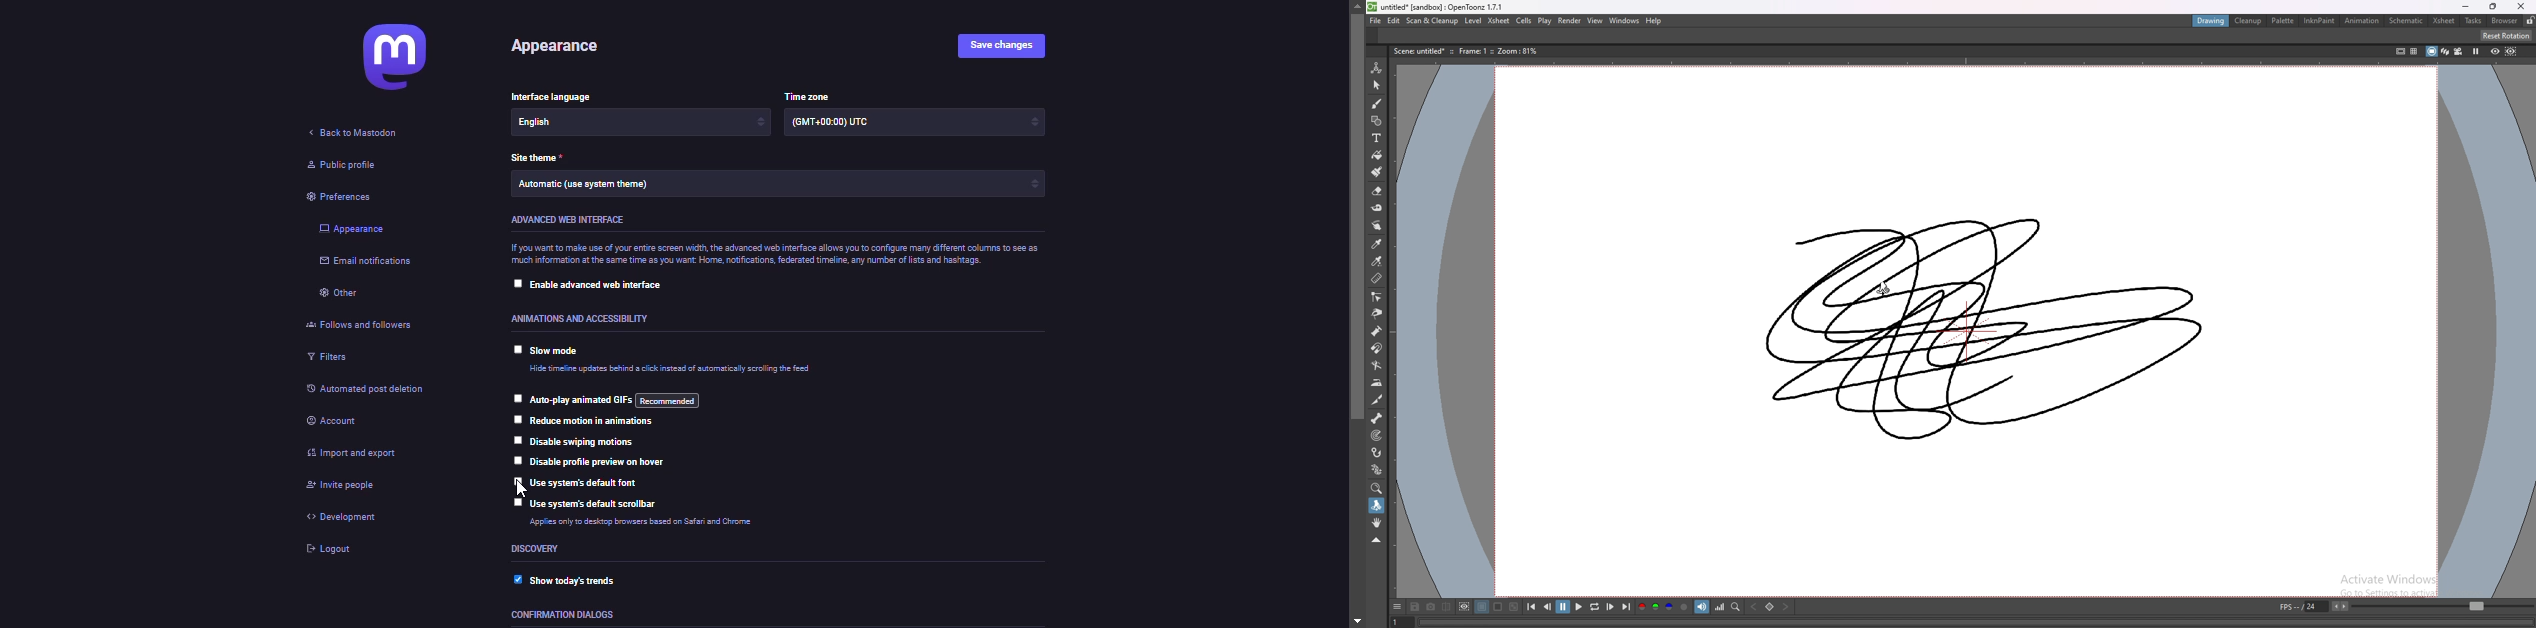 Image resolution: width=2548 pixels, height=644 pixels. What do you see at coordinates (377, 388) in the screenshot?
I see `automated post deletion` at bounding box center [377, 388].